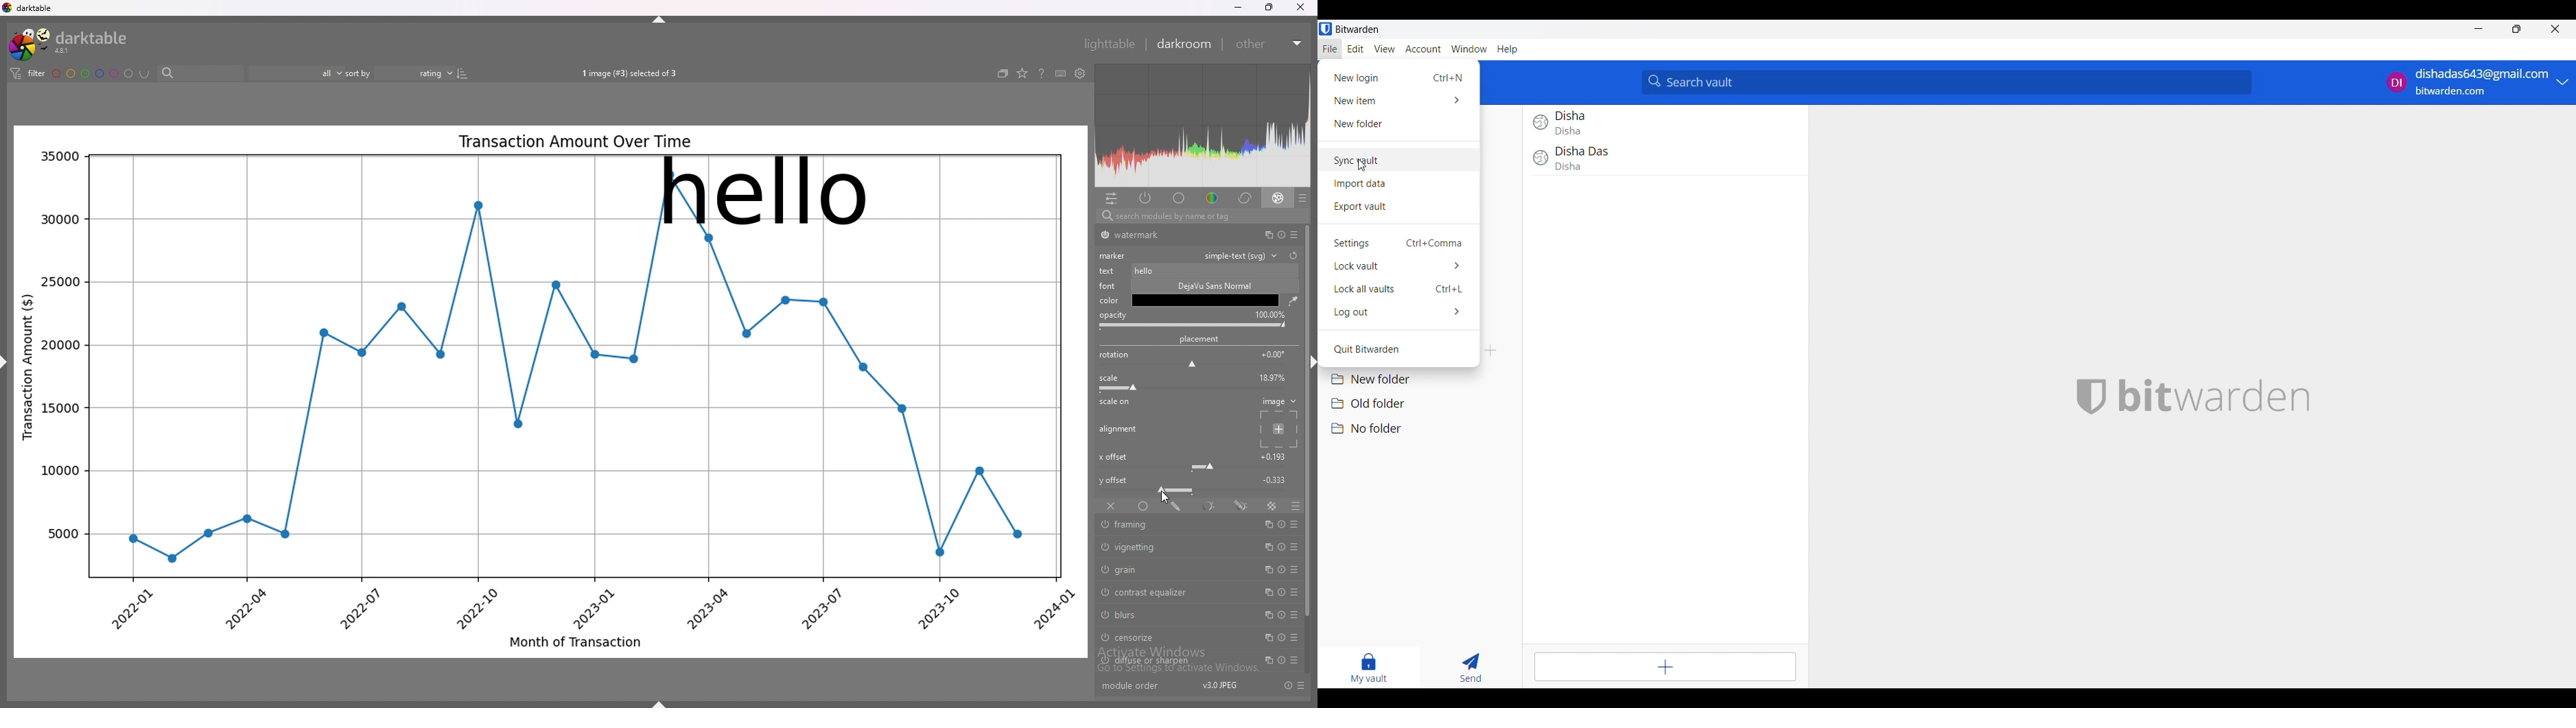  I want to click on alignment, so click(1119, 429).